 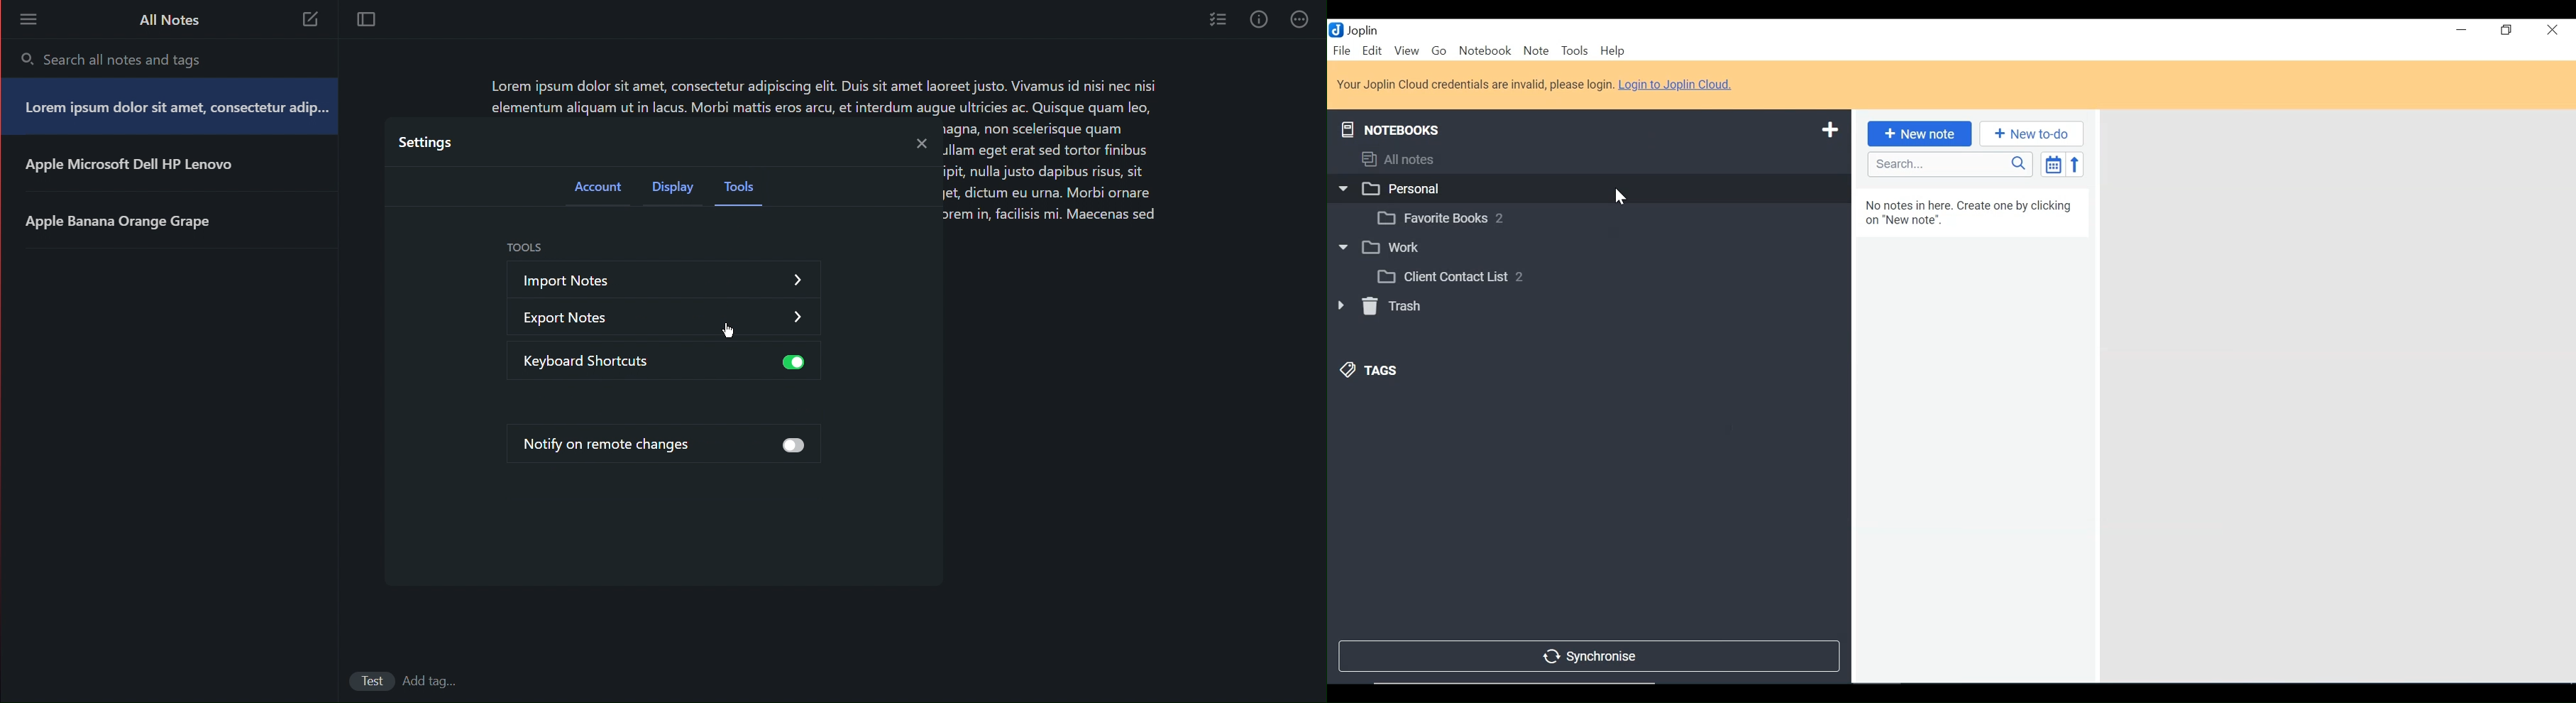 What do you see at coordinates (2551, 32) in the screenshot?
I see `Close` at bounding box center [2551, 32].